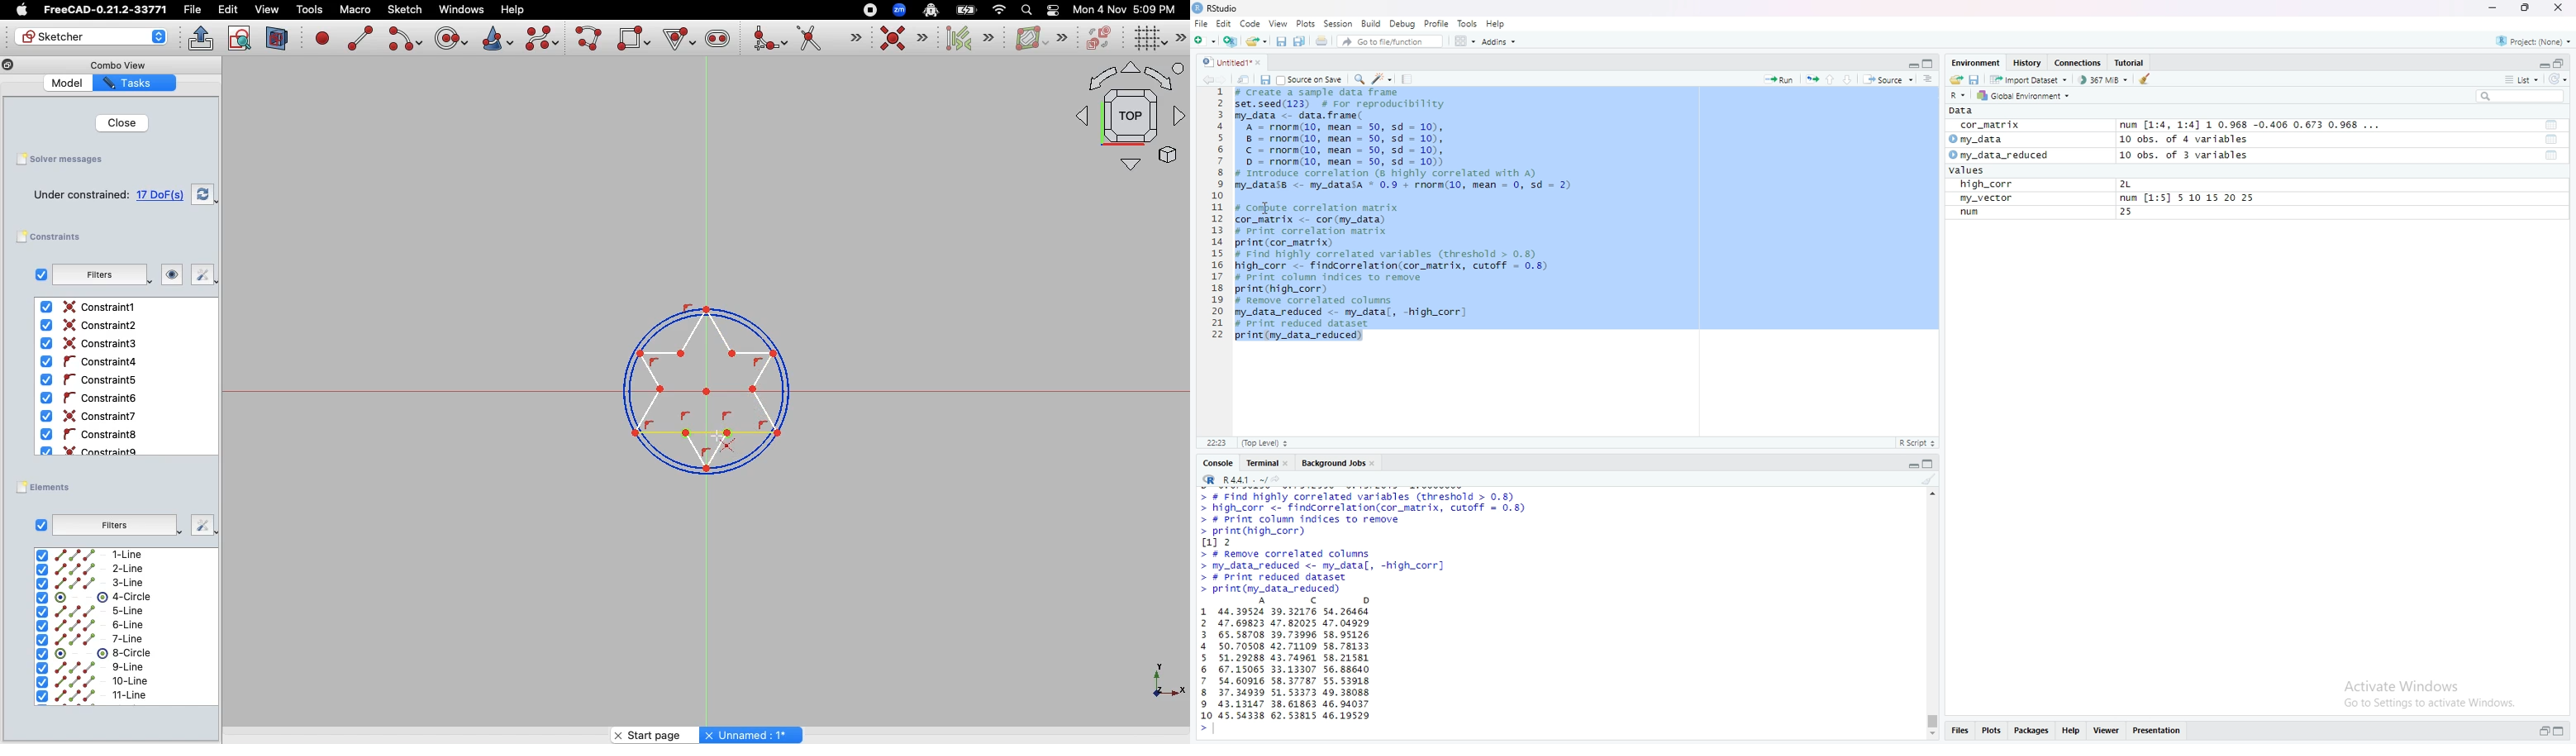 Image resolution: width=2576 pixels, height=756 pixels. What do you see at coordinates (114, 523) in the screenshot?
I see `Filters` at bounding box center [114, 523].